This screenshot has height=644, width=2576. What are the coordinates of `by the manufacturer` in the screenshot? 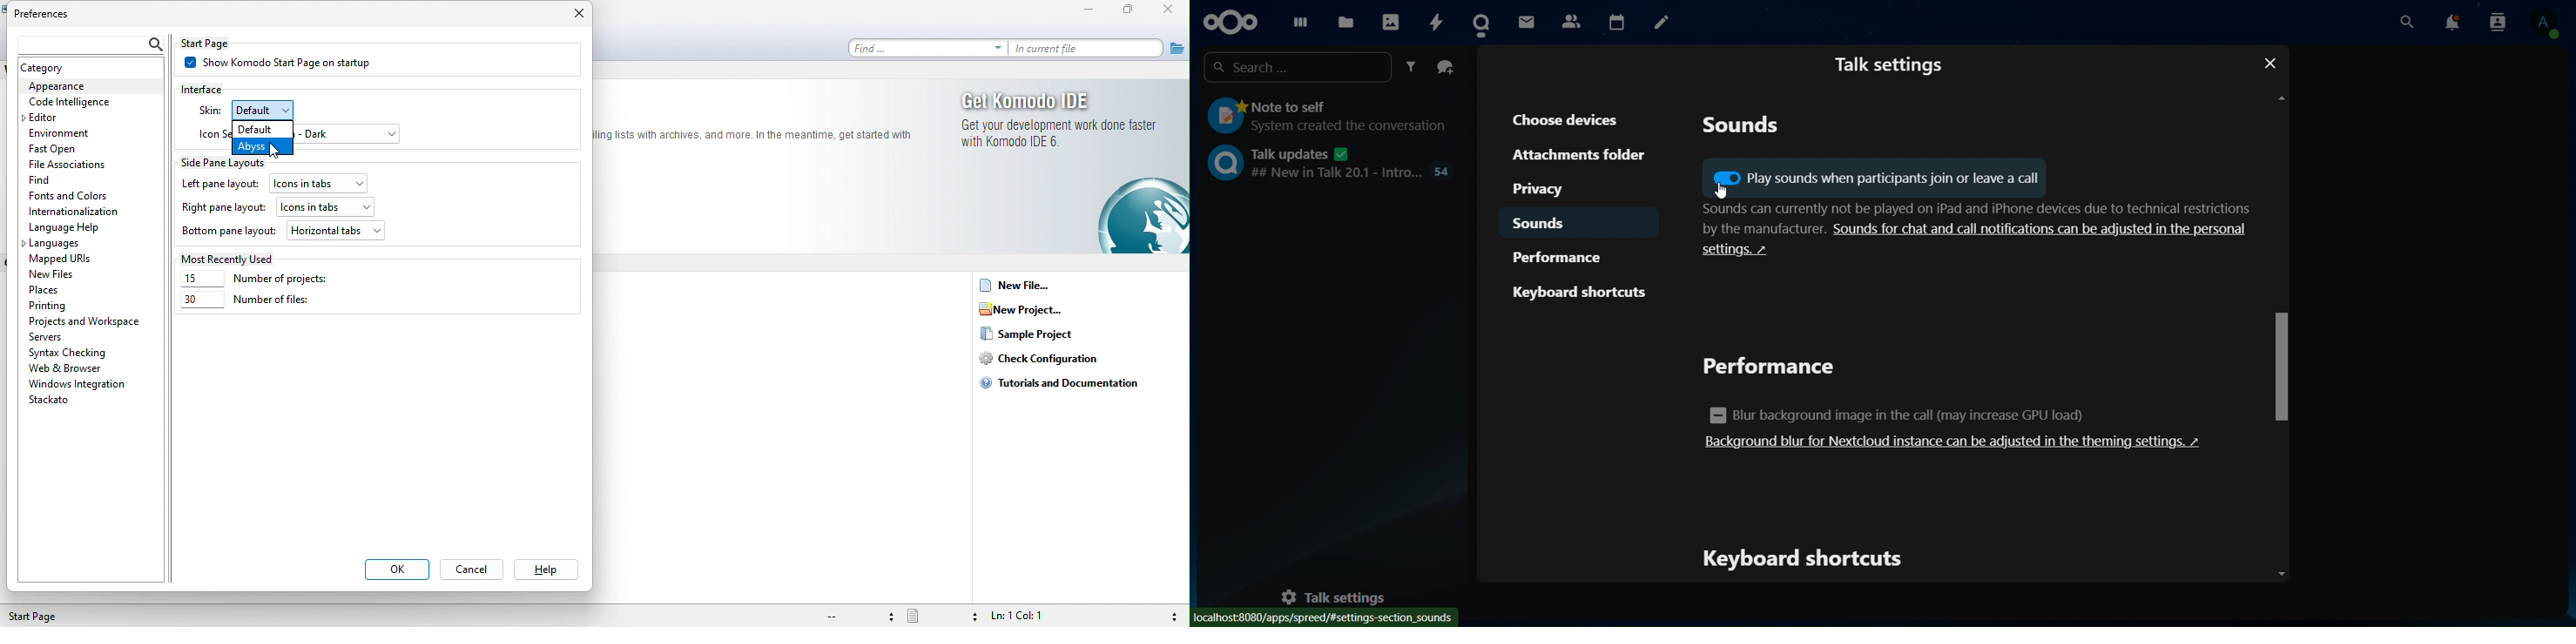 It's located at (1749, 230).